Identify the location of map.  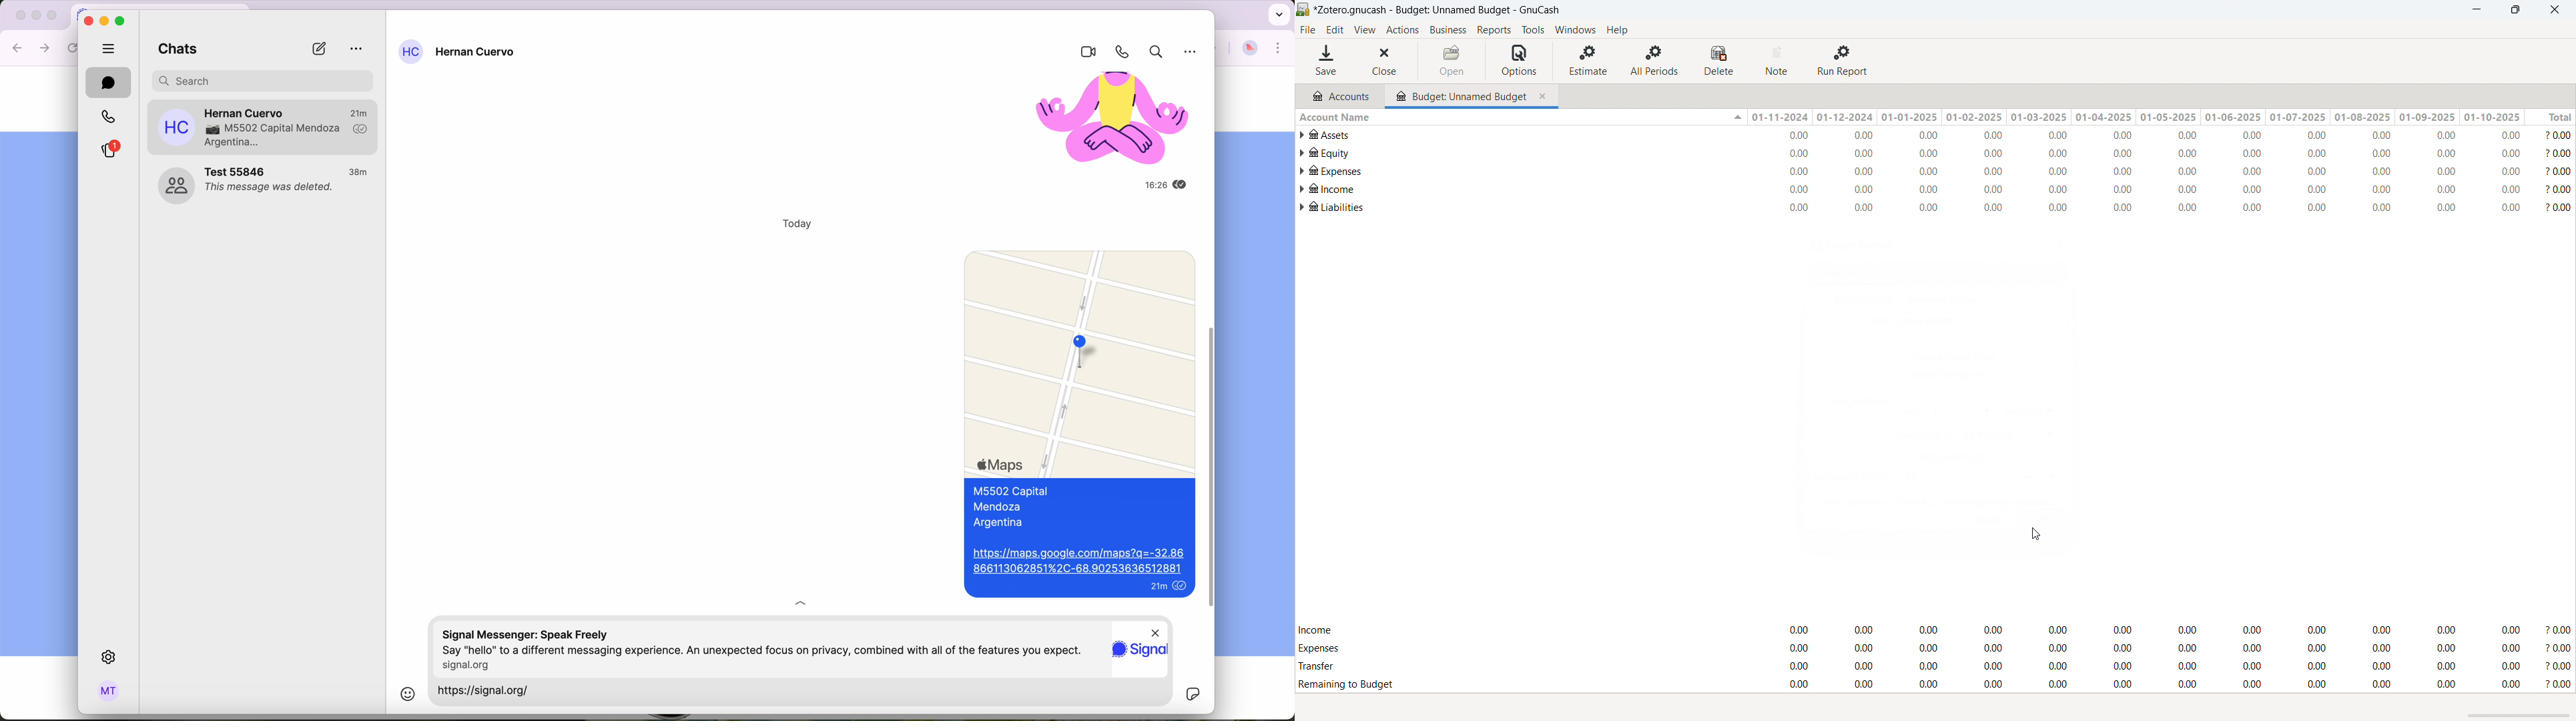
(1078, 360).